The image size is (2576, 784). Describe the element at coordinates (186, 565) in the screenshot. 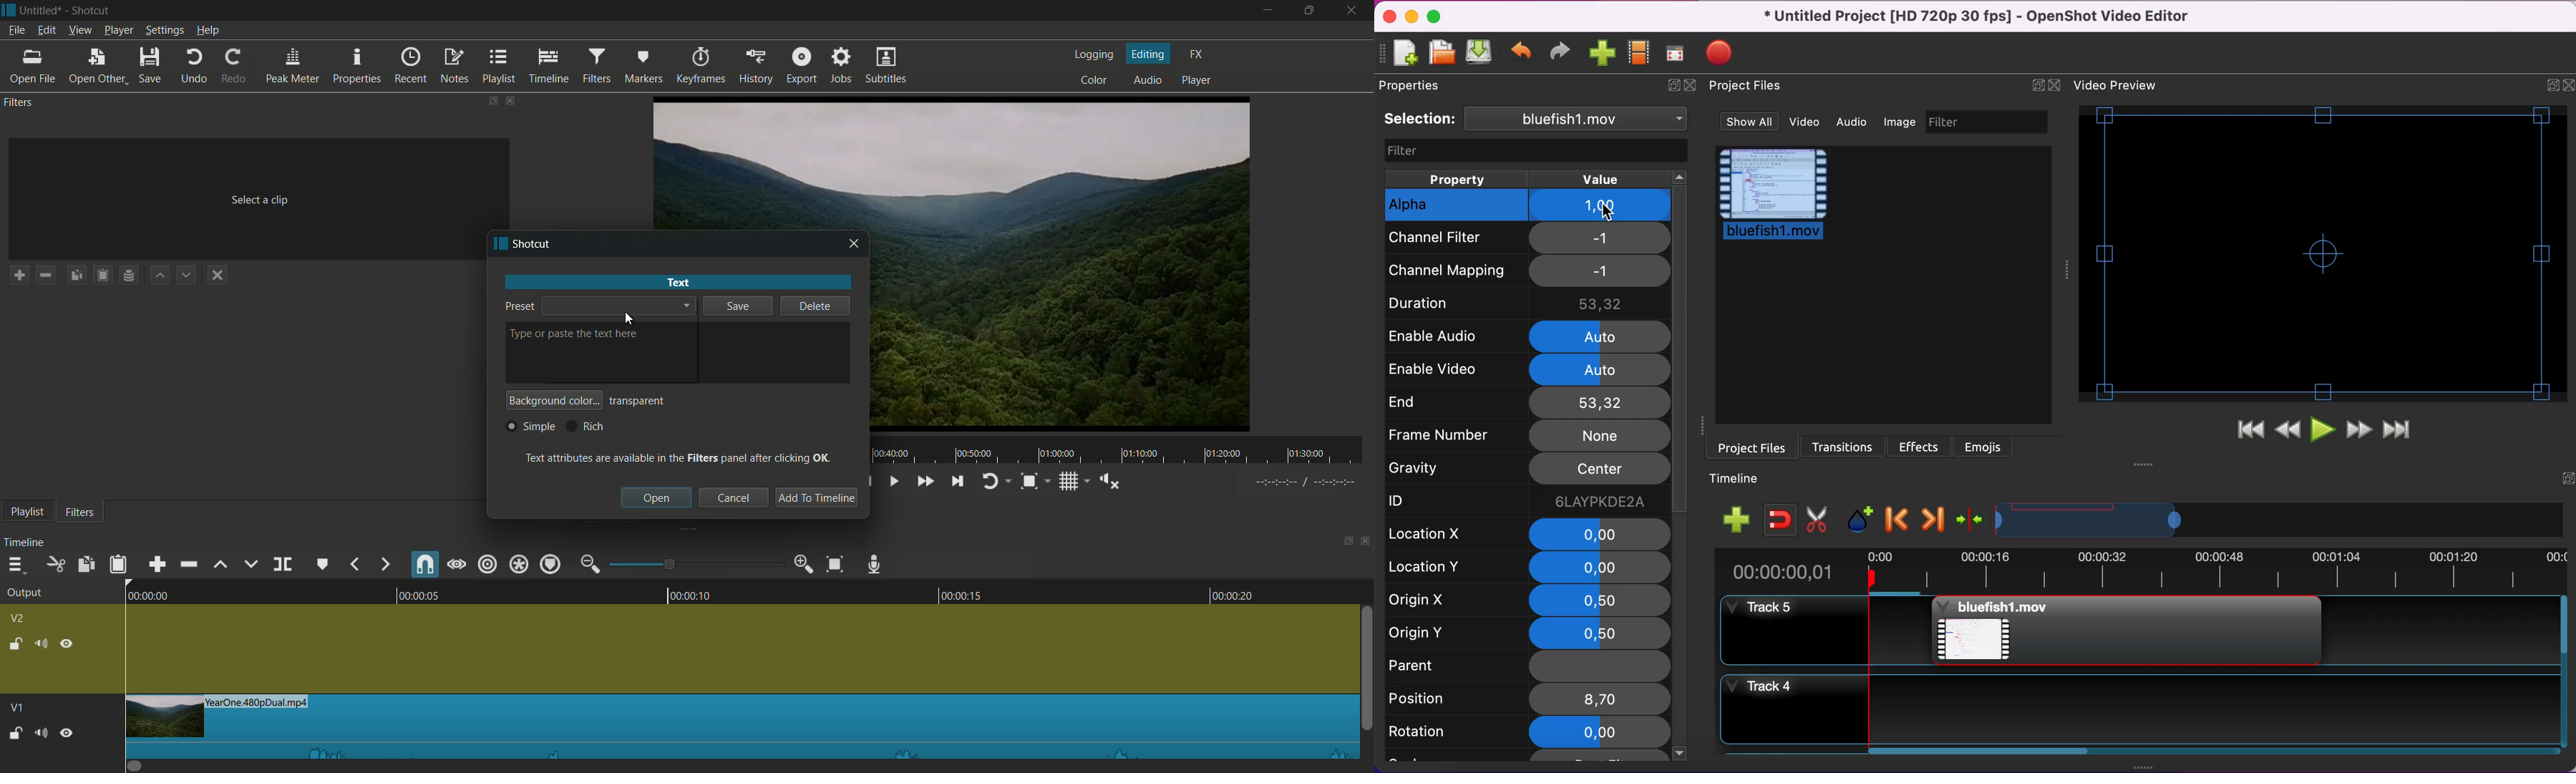

I see `ripple delete` at that location.